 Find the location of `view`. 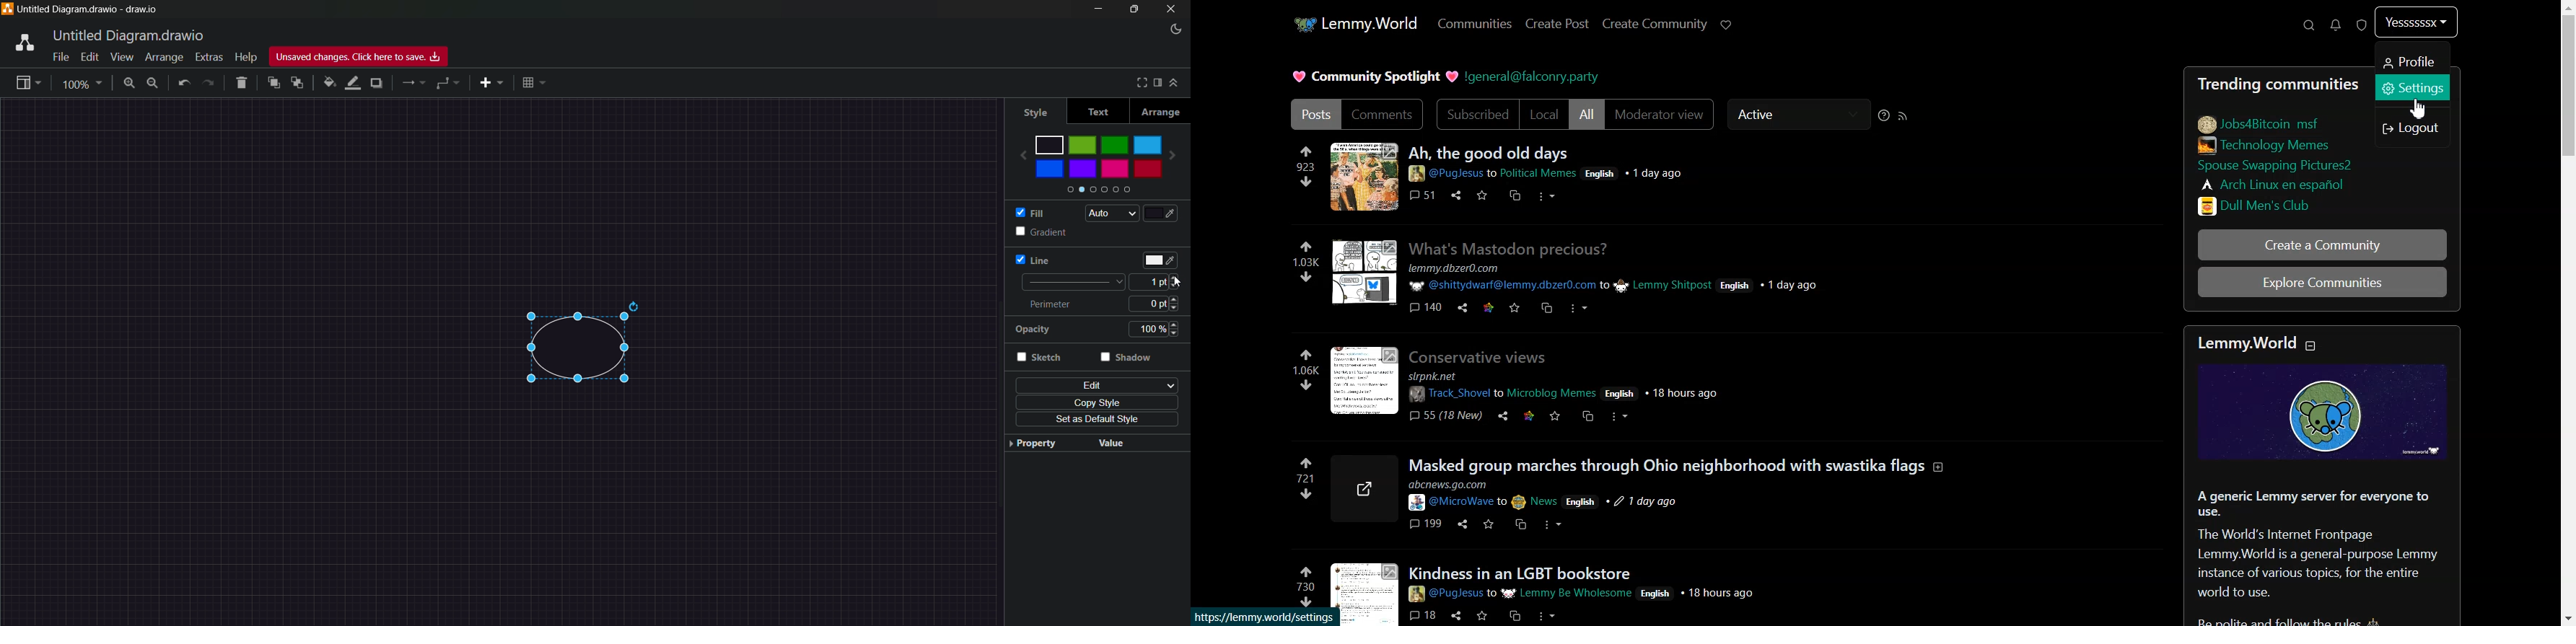

view is located at coordinates (26, 81).